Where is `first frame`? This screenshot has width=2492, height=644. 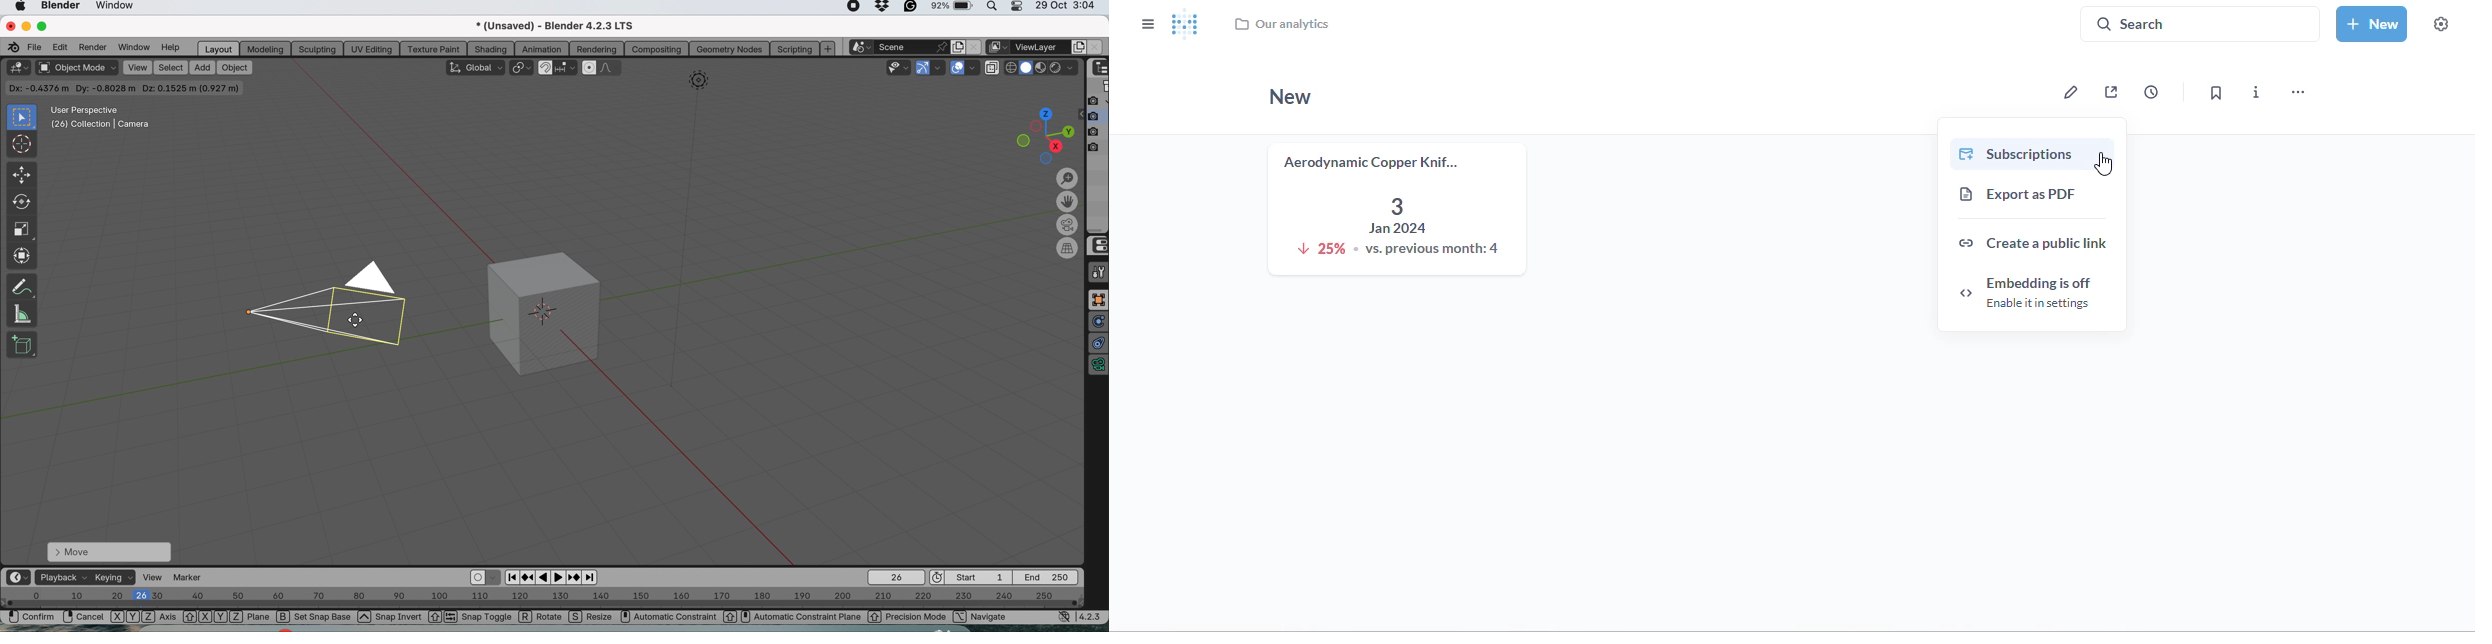
first frame is located at coordinates (973, 577).